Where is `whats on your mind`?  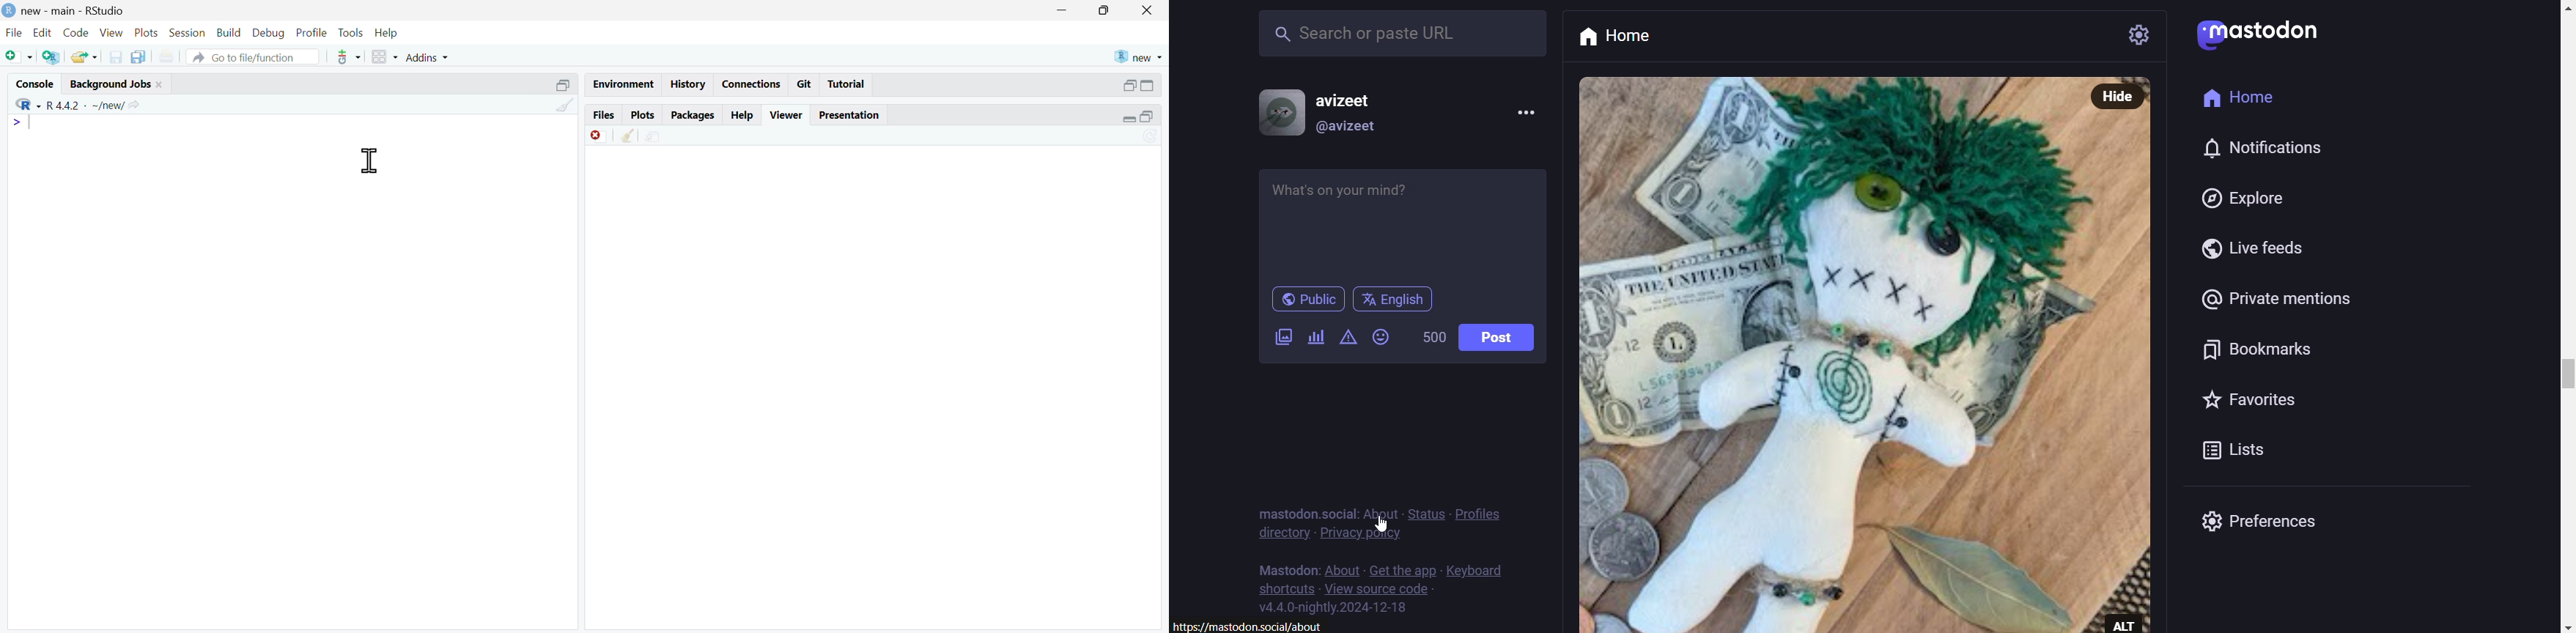 whats on your mind is located at coordinates (1404, 223).